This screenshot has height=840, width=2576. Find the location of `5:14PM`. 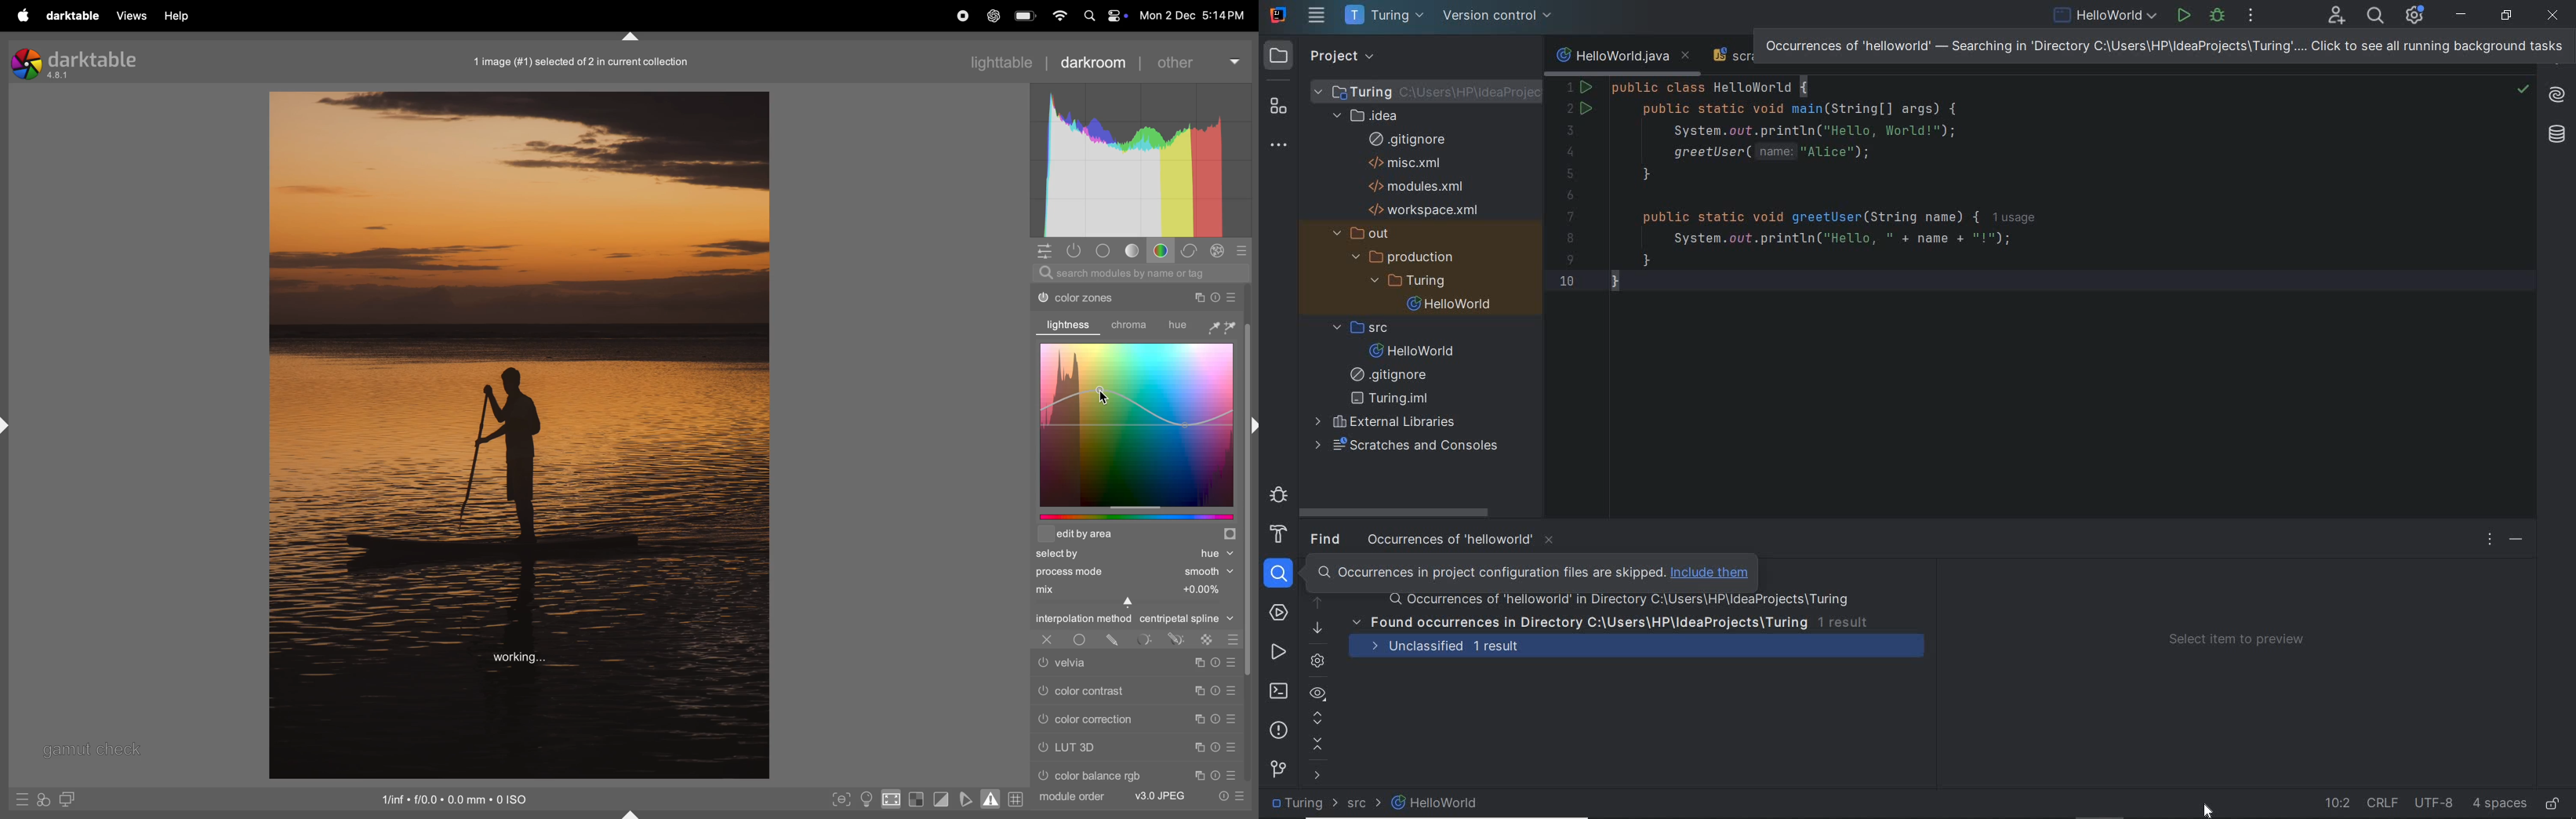

5:14PM is located at coordinates (1223, 16).